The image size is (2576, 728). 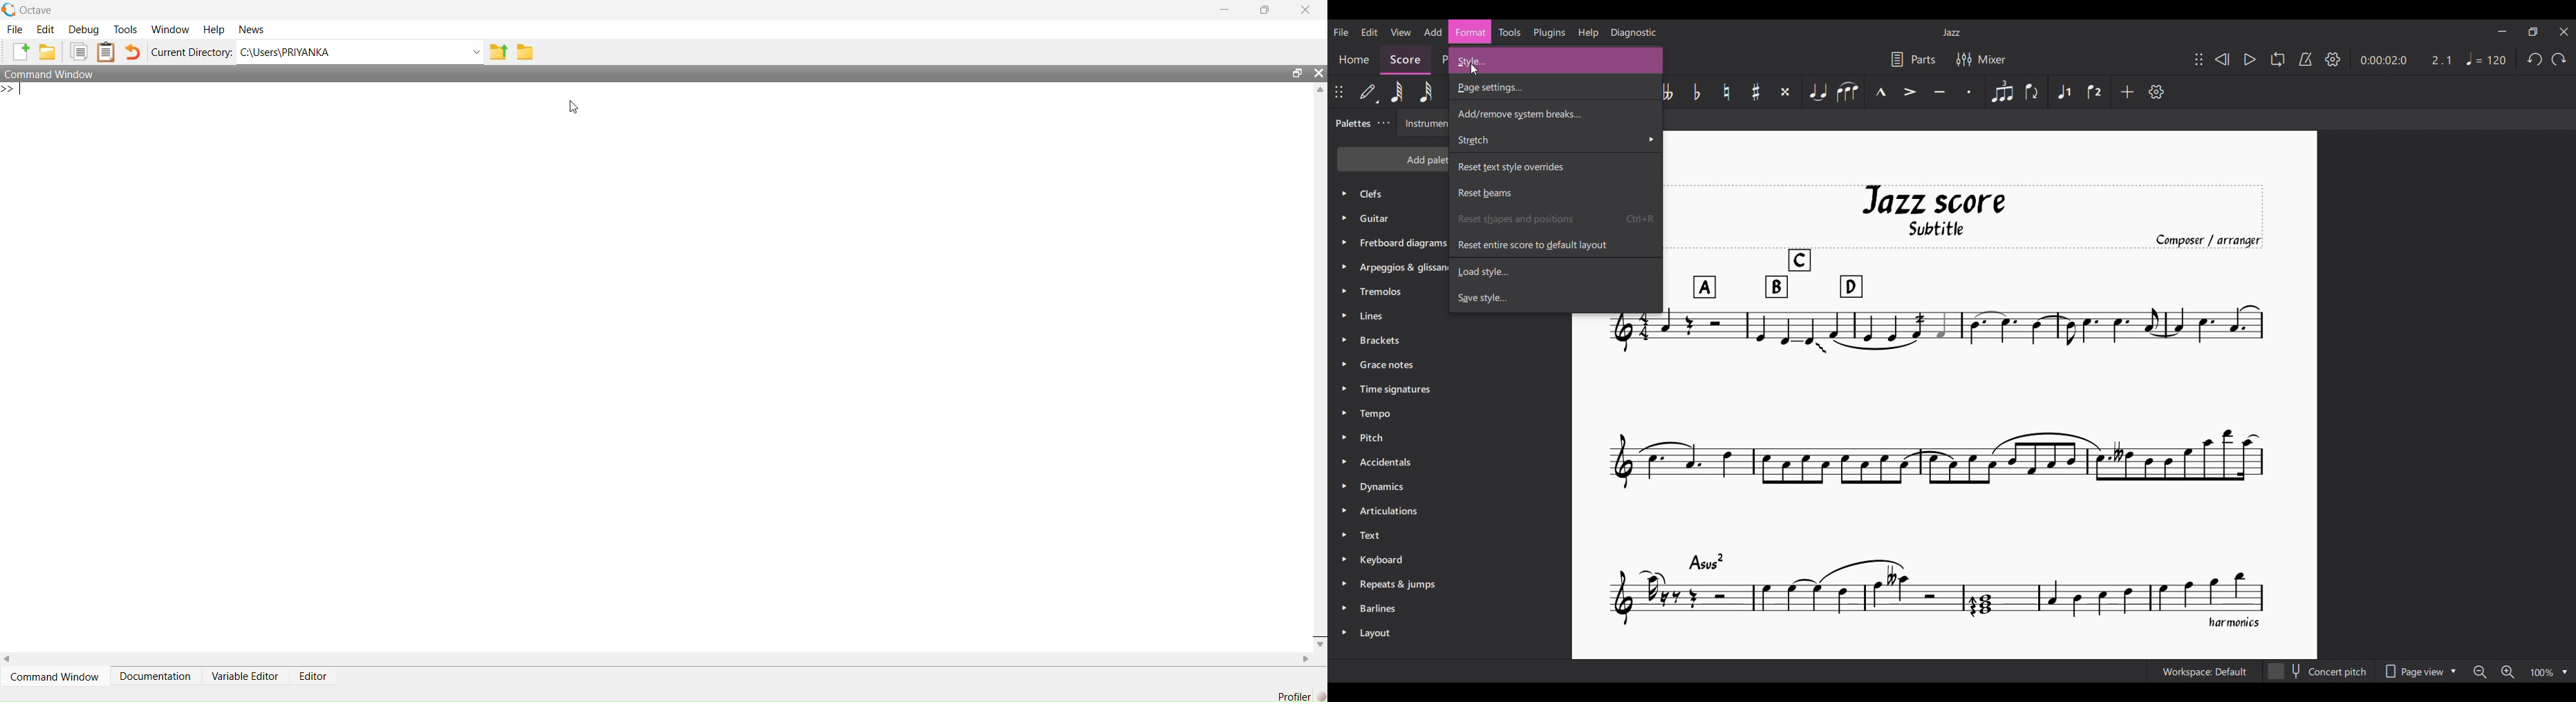 What do you see at coordinates (2558, 59) in the screenshot?
I see `Redo` at bounding box center [2558, 59].